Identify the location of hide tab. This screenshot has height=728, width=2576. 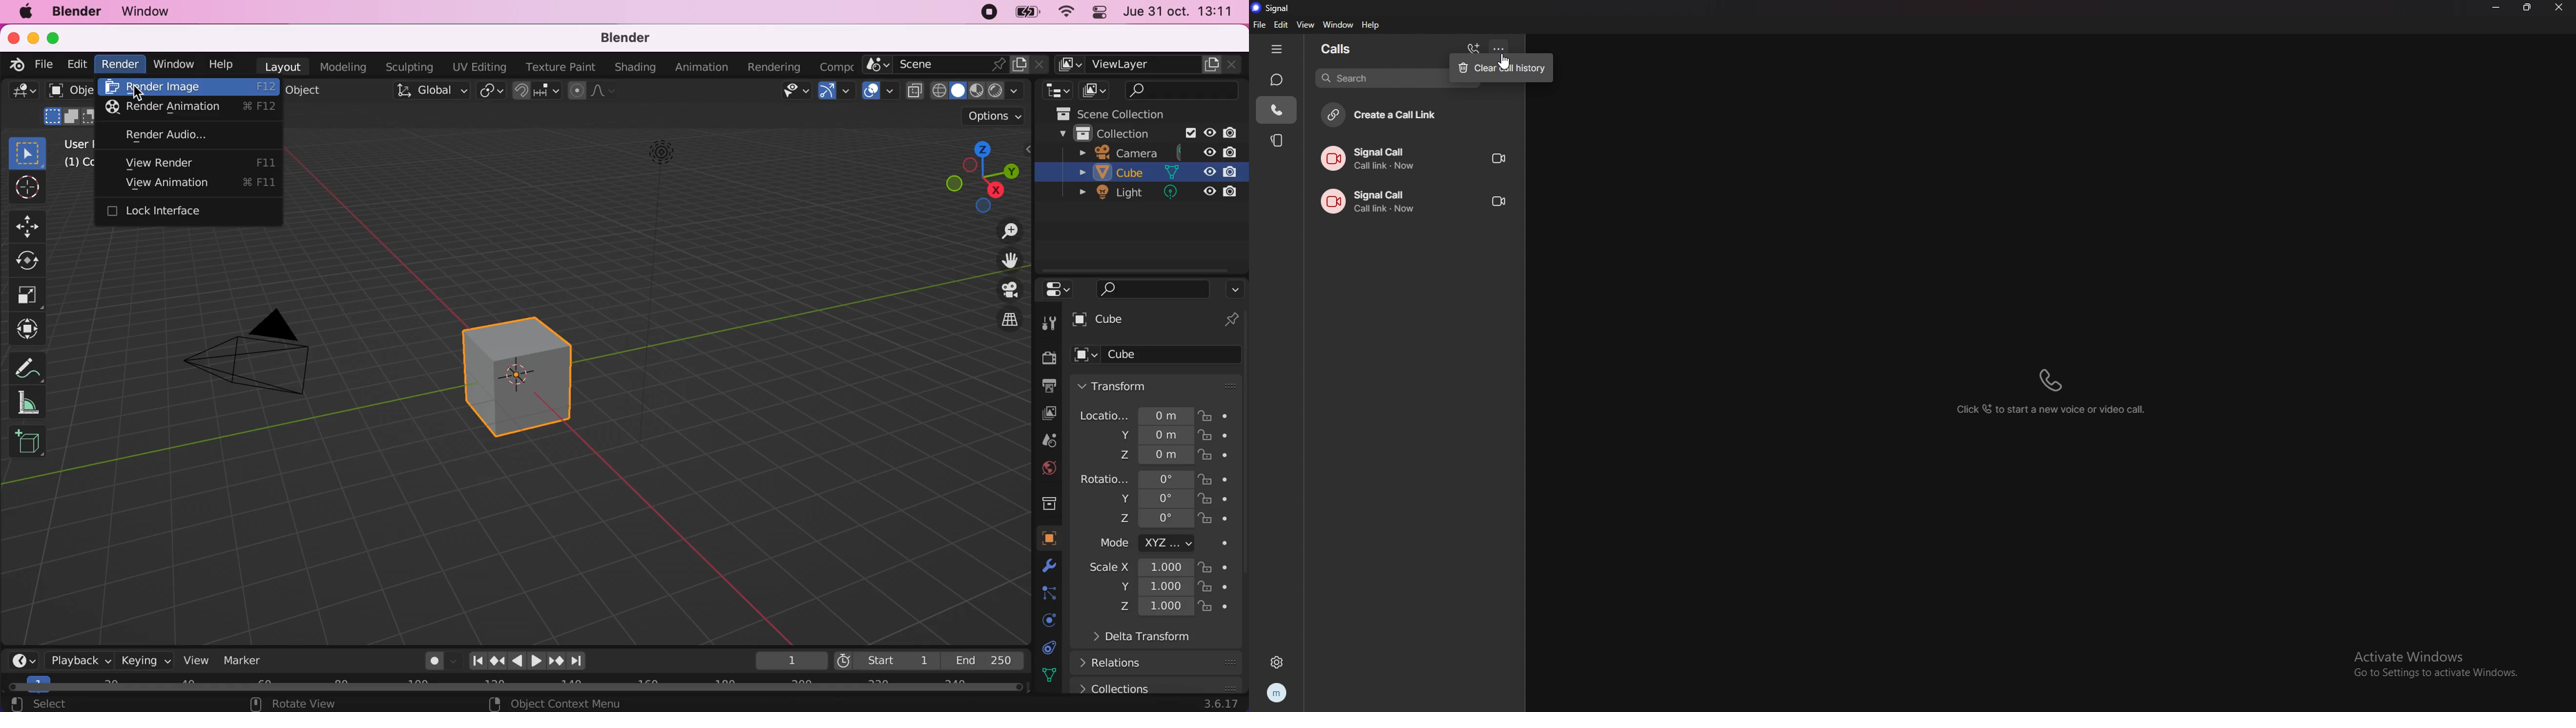
(1277, 48).